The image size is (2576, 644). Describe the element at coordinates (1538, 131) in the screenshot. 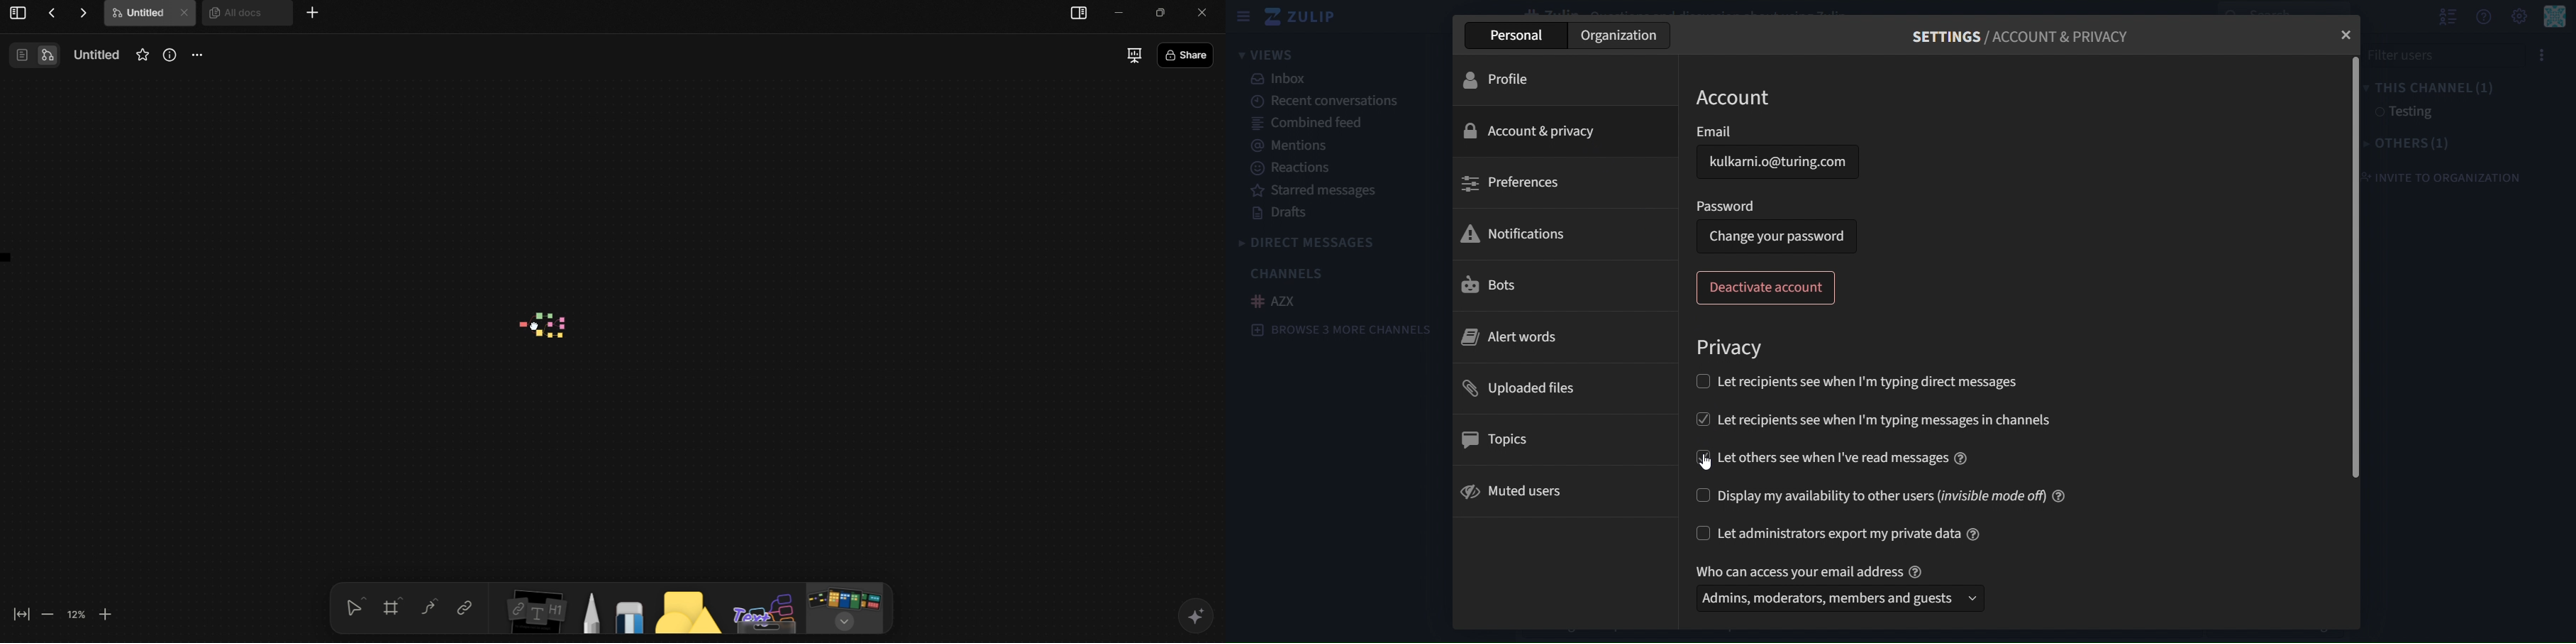

I see `account & privacy` at that location.